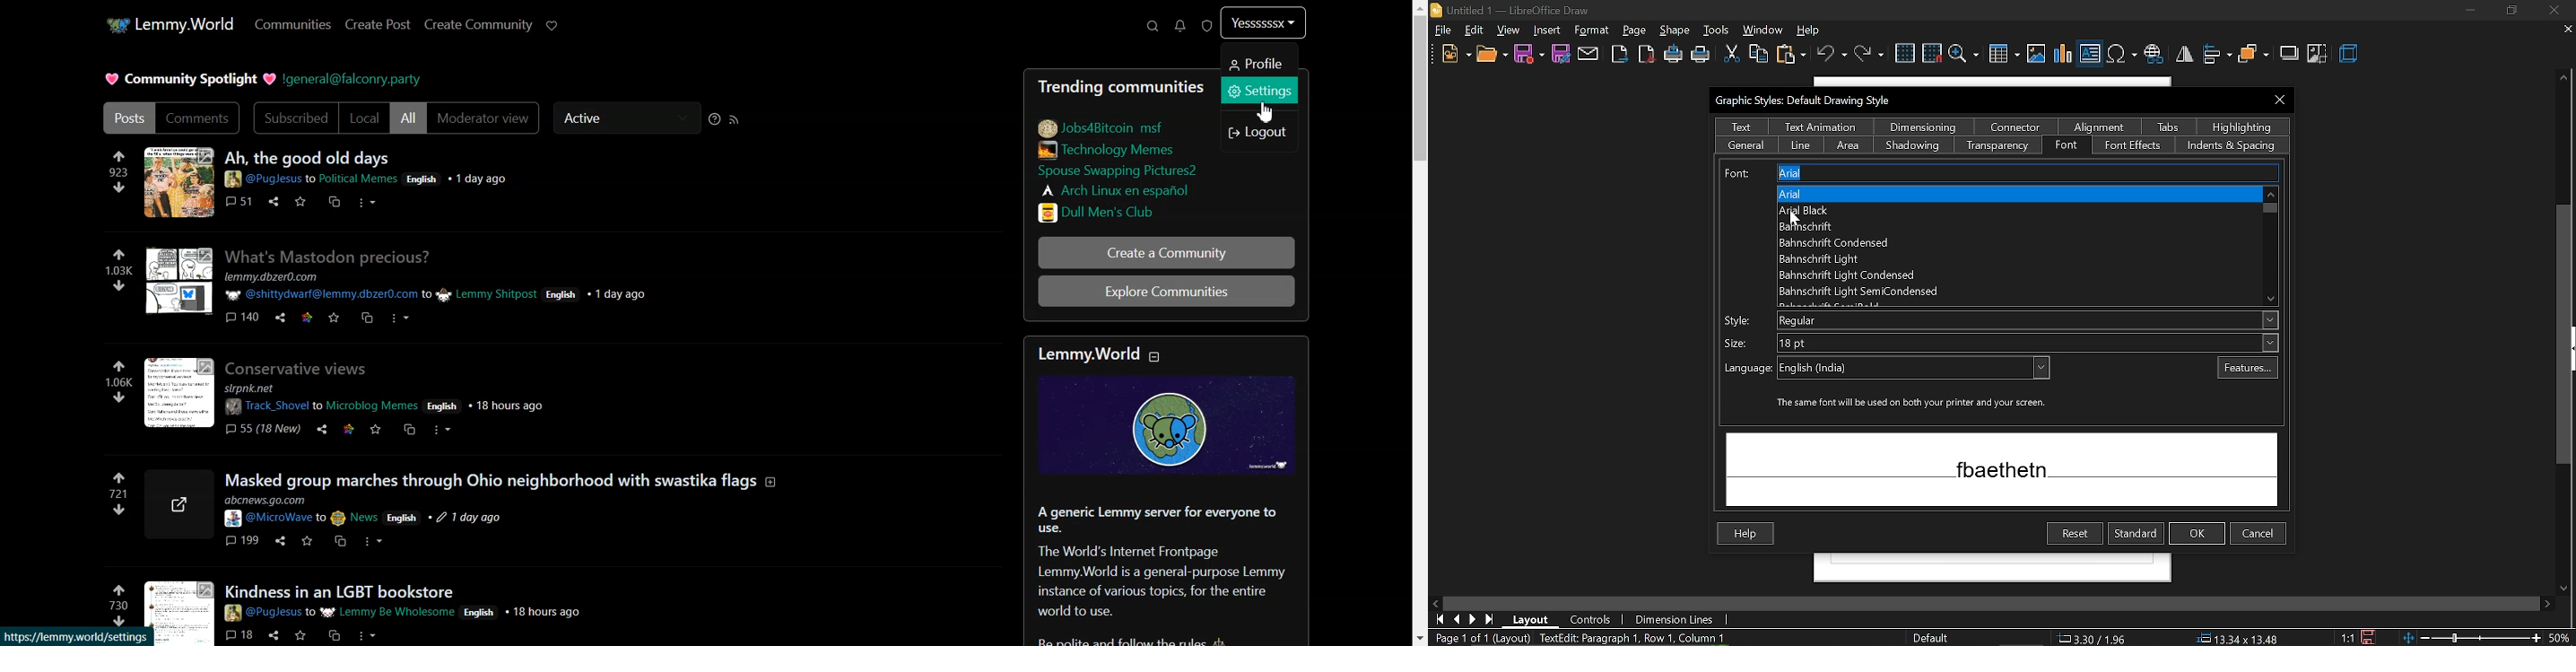 This screenshot has width=2576, height=672. I want to click on Search, so click(1153, 25).